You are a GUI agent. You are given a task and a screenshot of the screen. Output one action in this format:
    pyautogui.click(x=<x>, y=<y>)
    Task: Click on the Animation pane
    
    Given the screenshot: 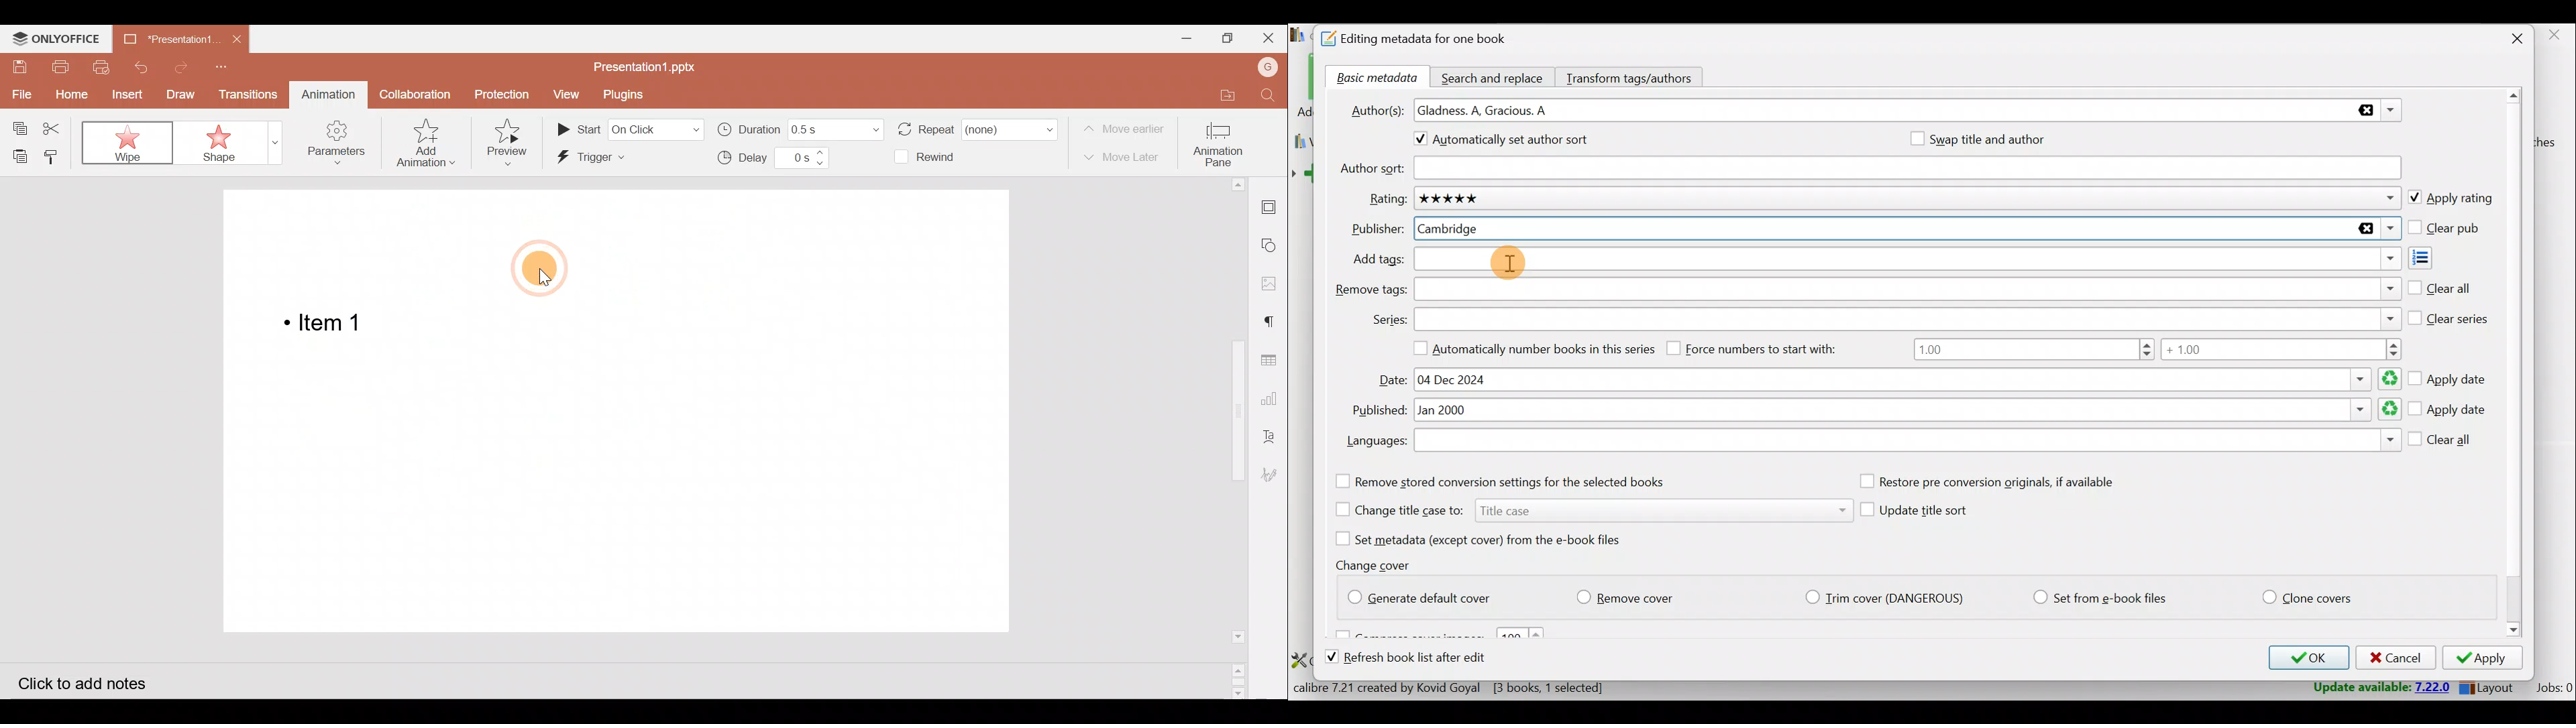 What is the action you would take?
    pyautogui.click(x=1220, y=143)
    